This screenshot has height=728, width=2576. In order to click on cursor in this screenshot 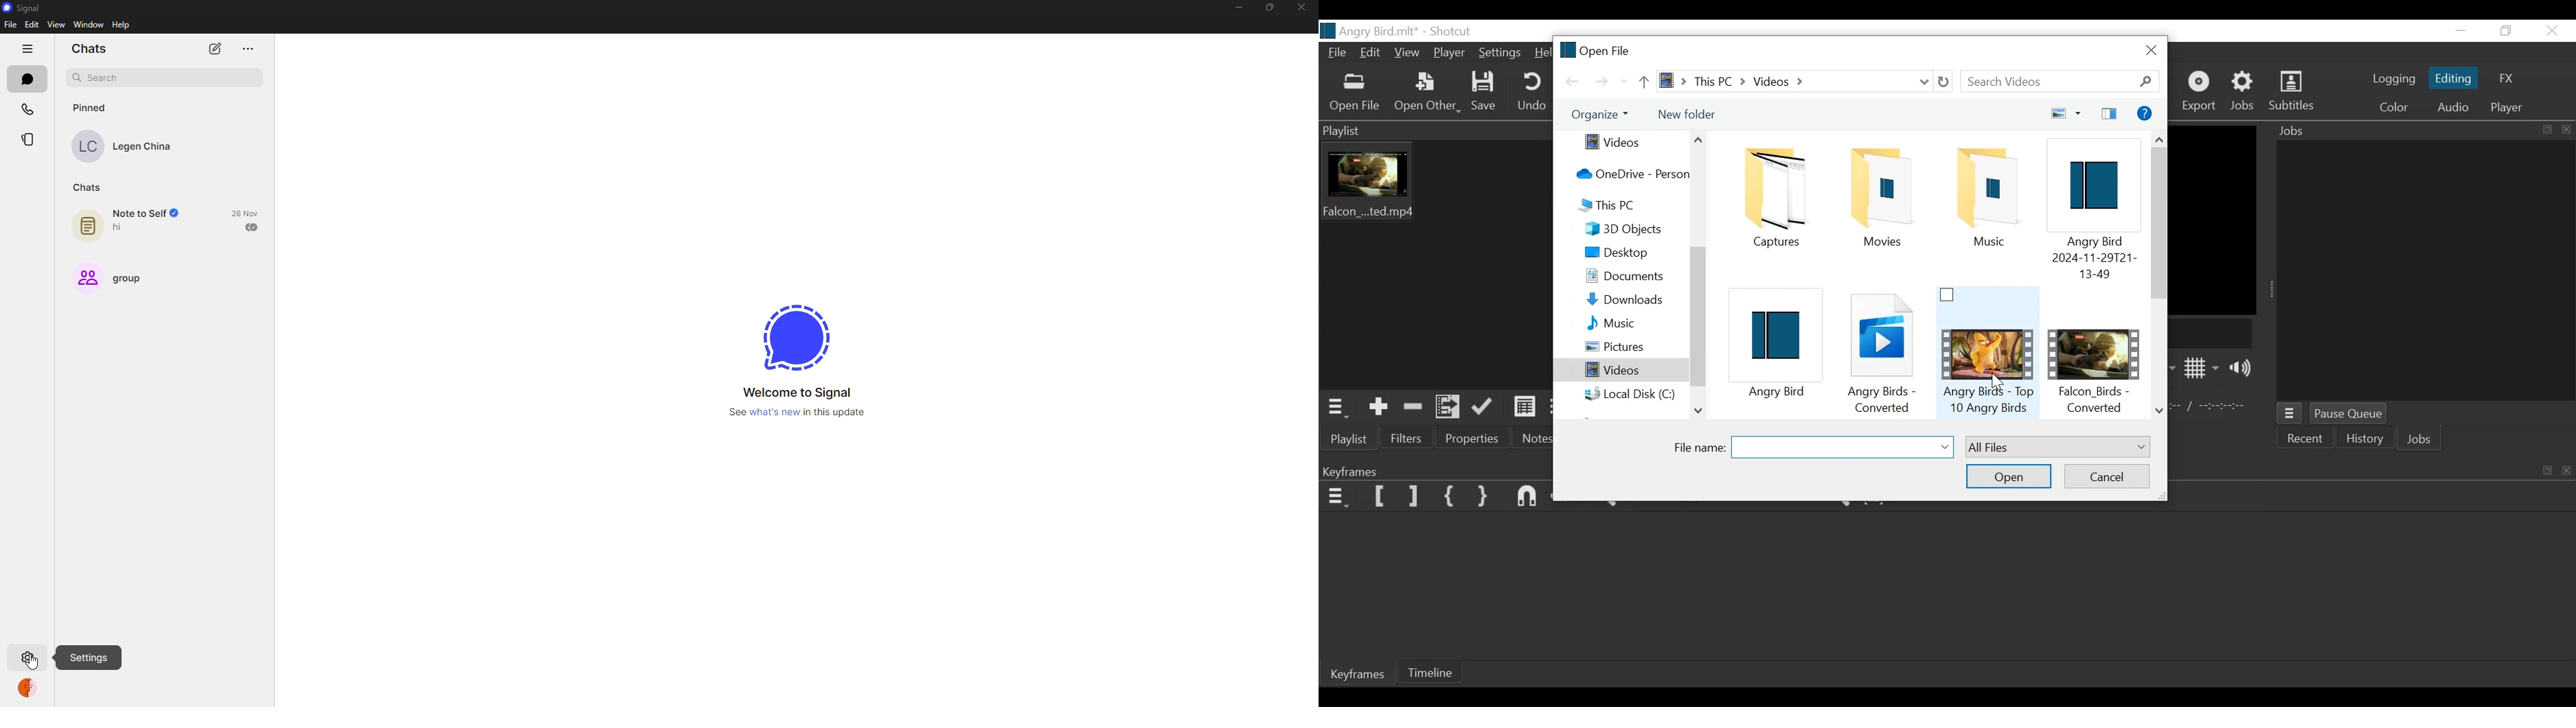, I will do `click(34, 661)`.